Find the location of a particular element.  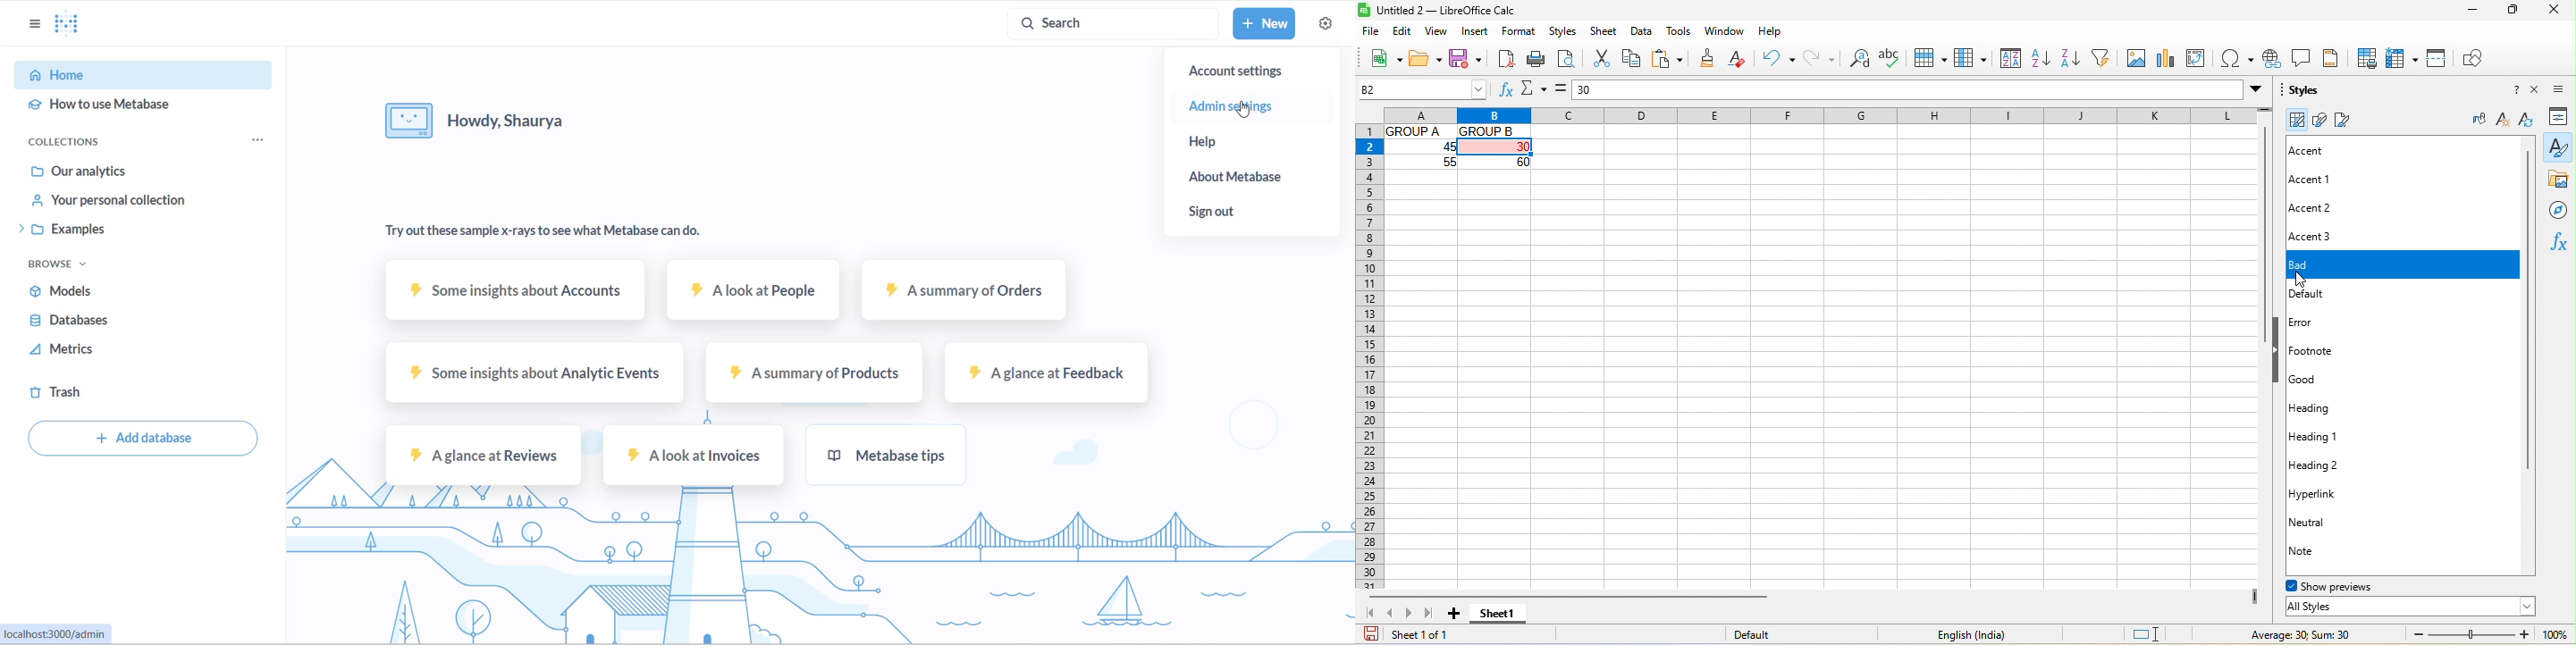

copy is located at coordinates (1633, 59).